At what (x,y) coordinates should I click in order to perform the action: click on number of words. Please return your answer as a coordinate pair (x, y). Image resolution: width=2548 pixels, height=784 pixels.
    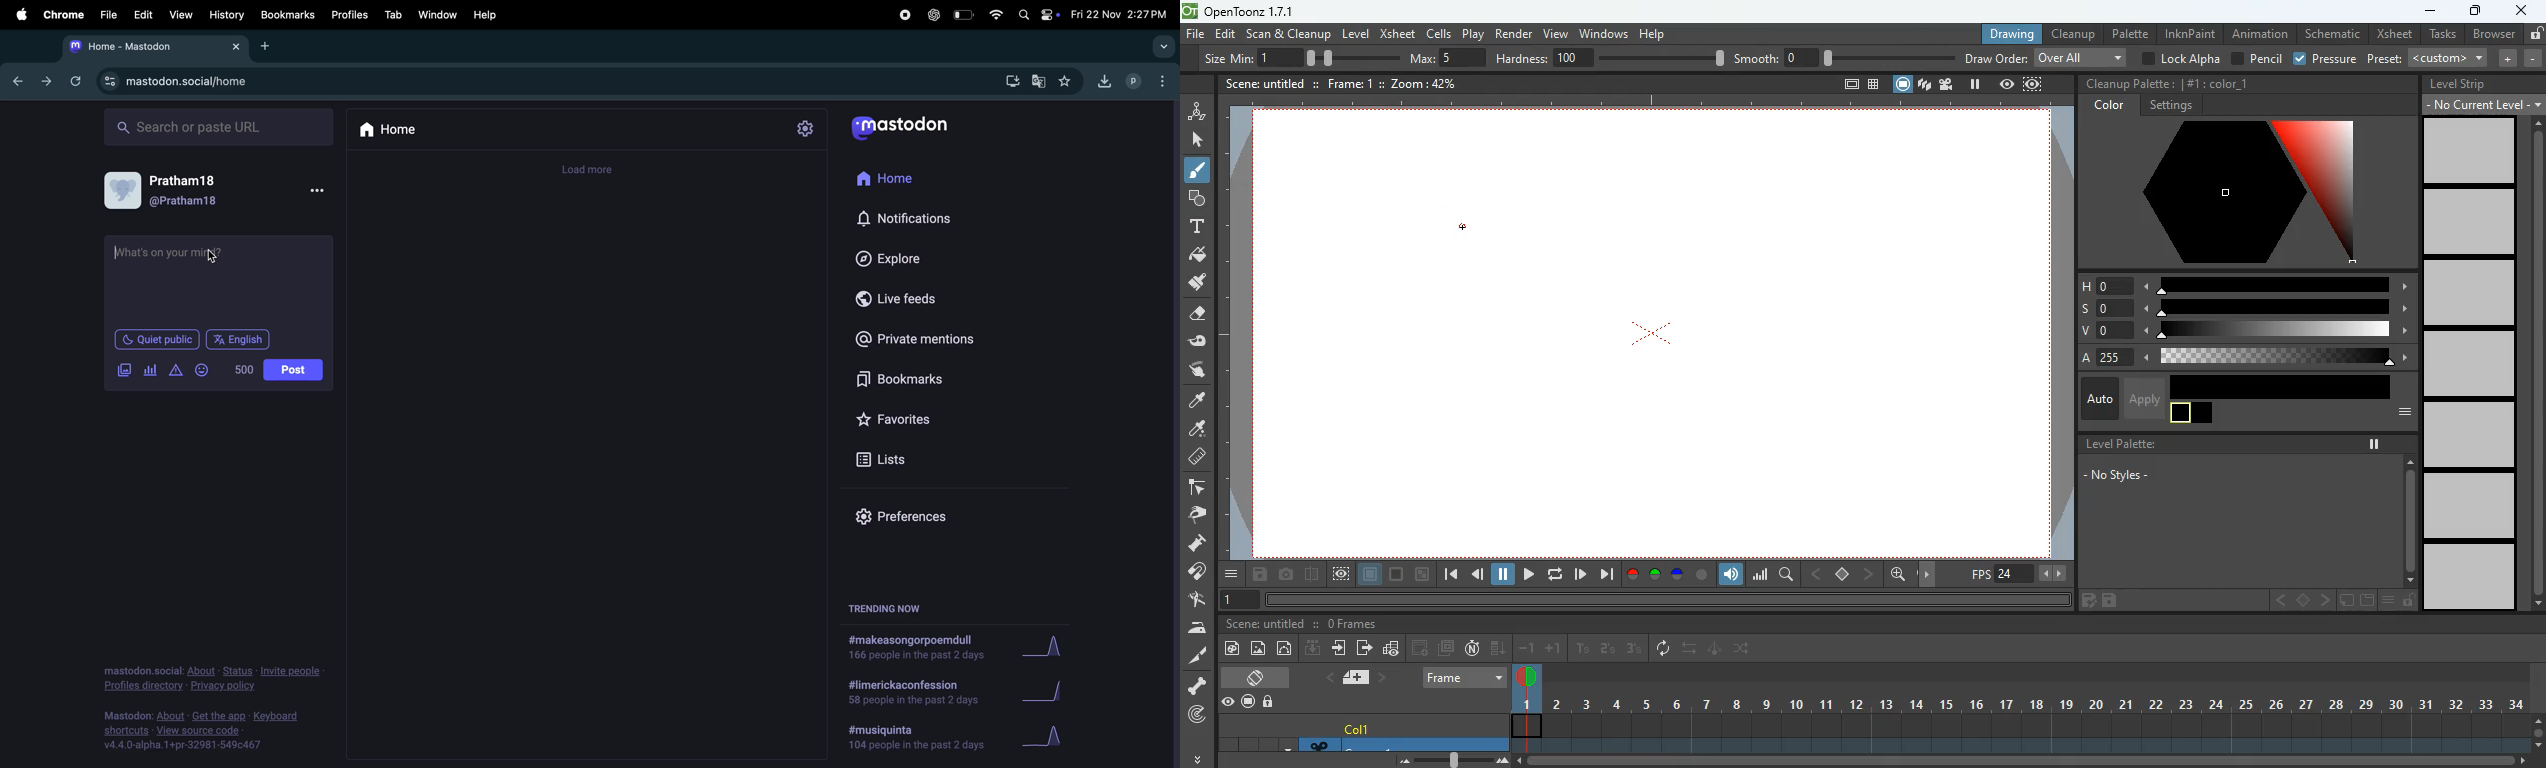
    Looking at the image, I should click on (239, 370).